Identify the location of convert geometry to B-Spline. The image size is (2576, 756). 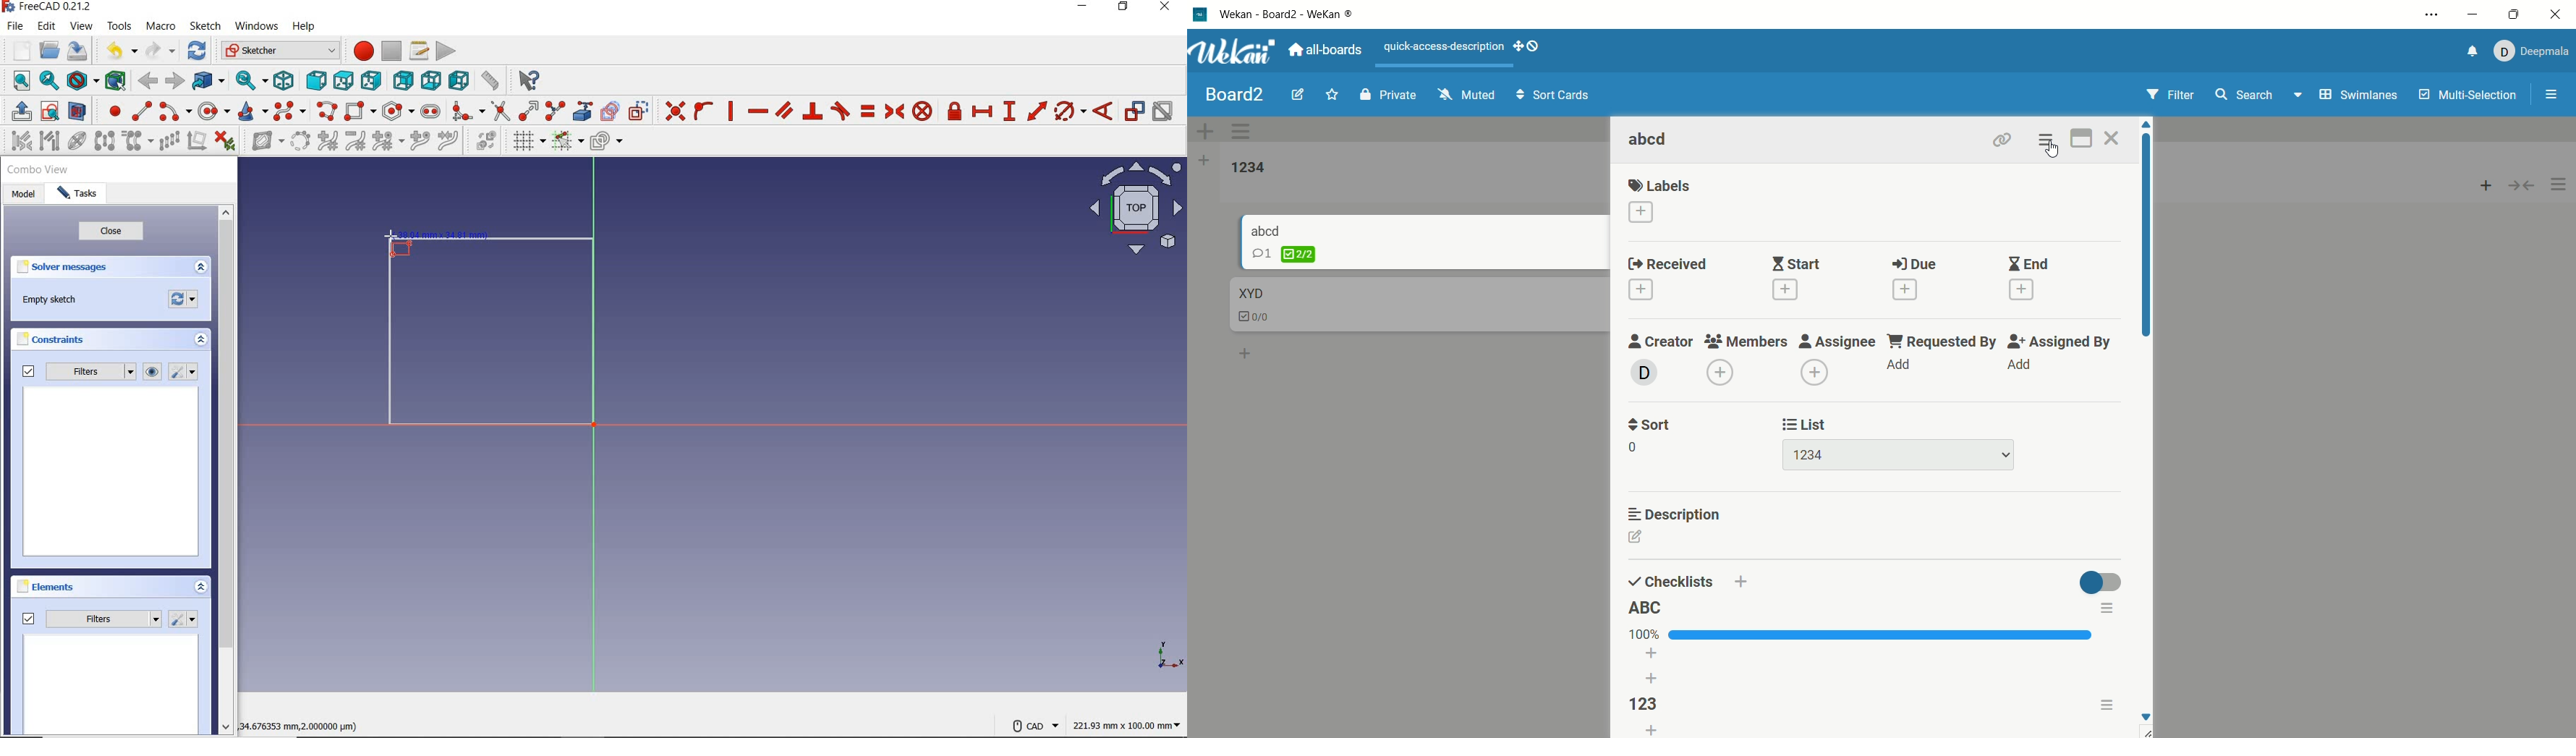
(301, 142).